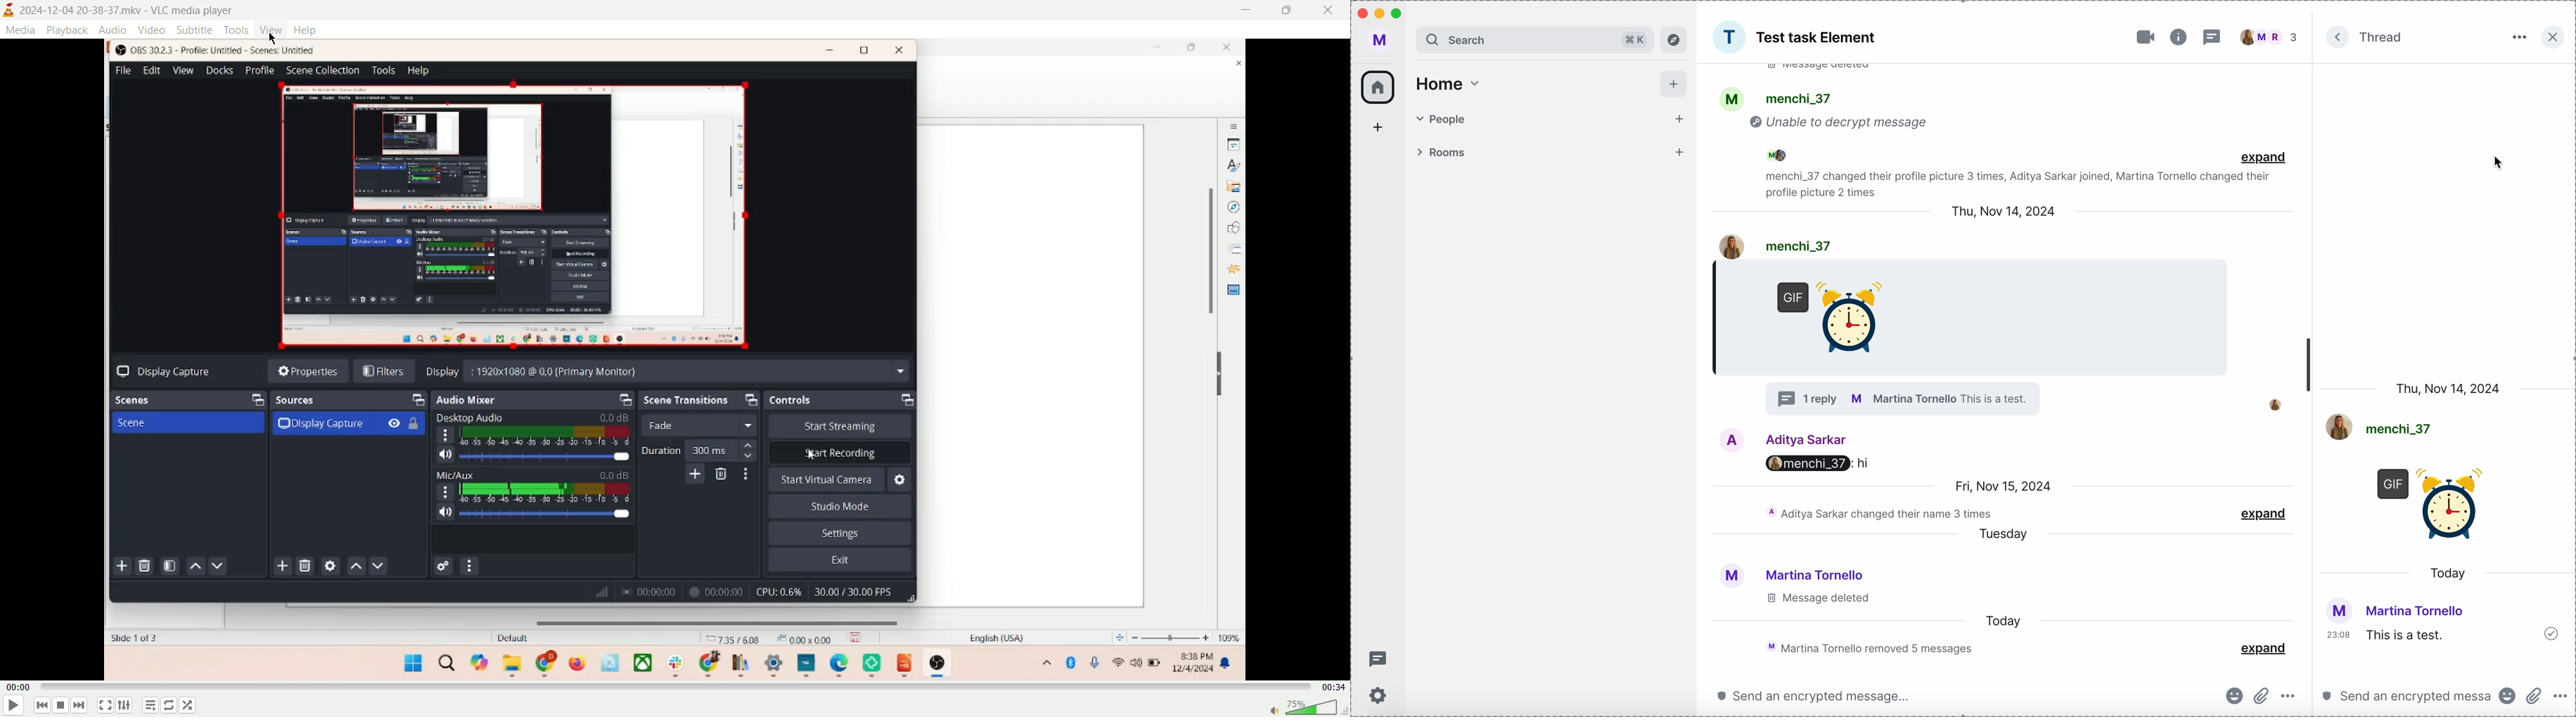 Image resolution: width=2576 pixels, height=728 pixels. Describe the element at coordinates (2271, 38) in the screenshot. I see `people` at that location.